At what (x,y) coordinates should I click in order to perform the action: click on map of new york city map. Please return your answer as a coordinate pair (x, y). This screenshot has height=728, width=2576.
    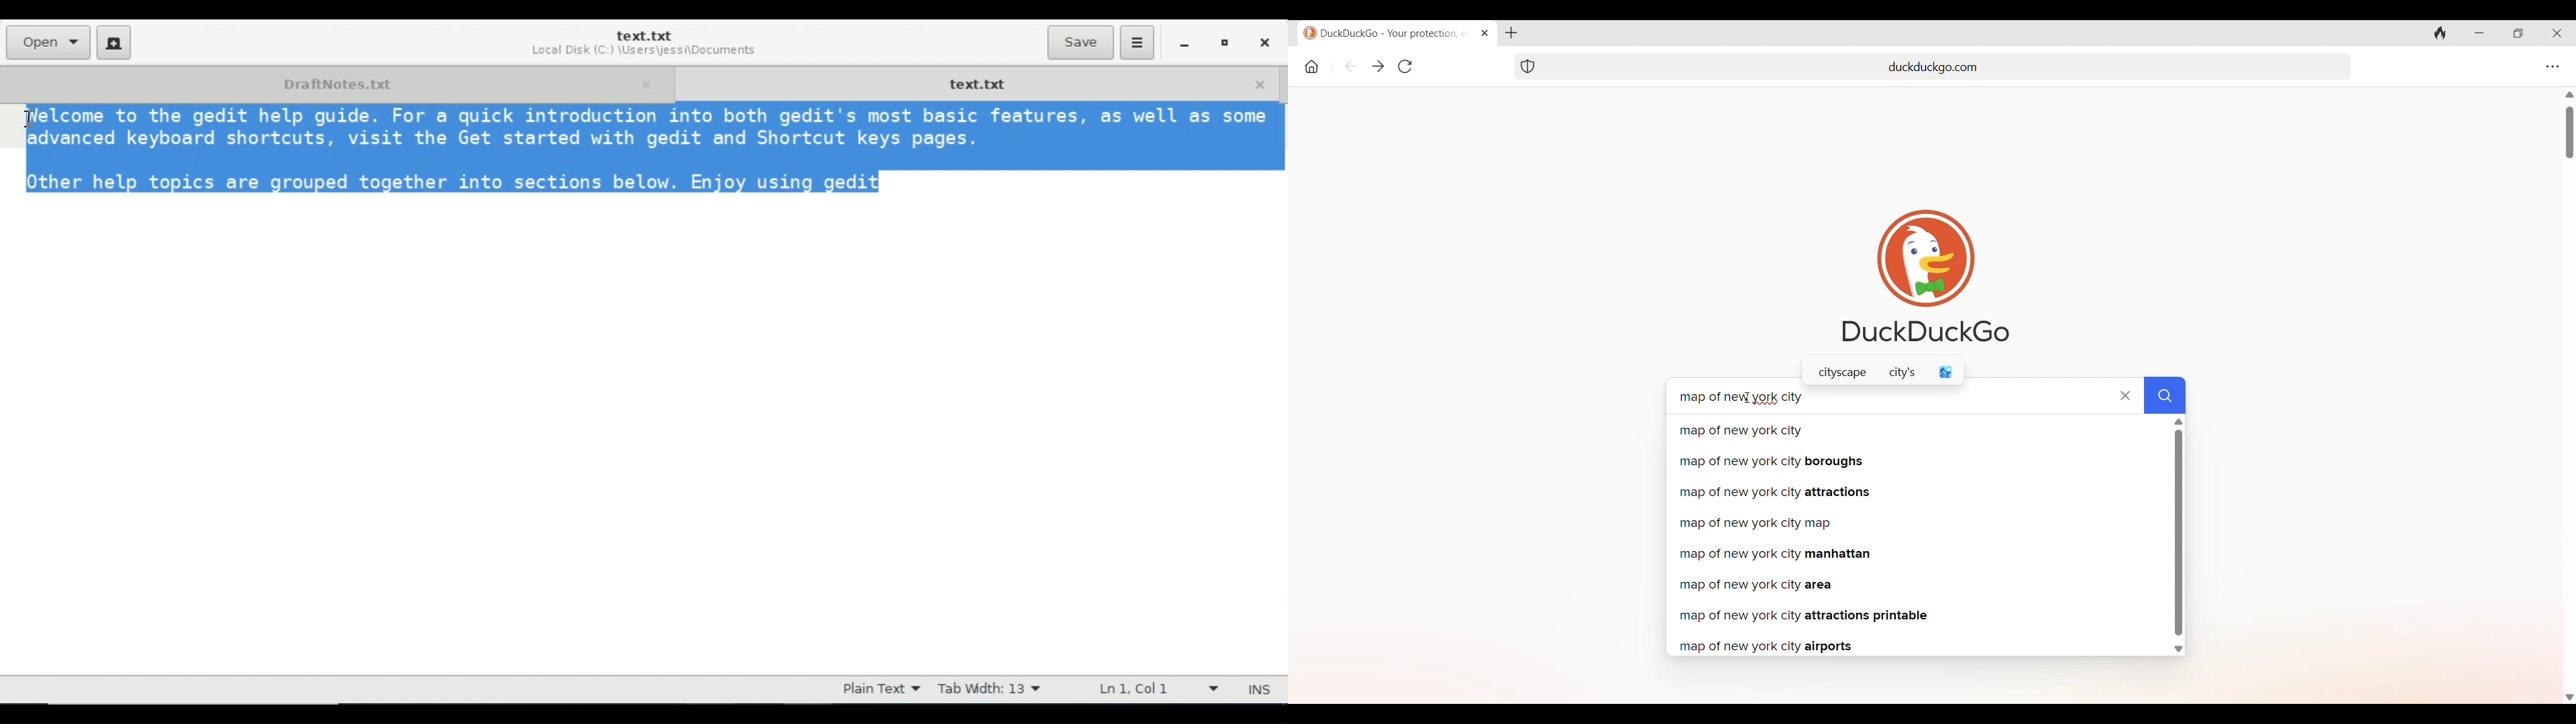
    Looking at the image, I should click on (1918, 524).